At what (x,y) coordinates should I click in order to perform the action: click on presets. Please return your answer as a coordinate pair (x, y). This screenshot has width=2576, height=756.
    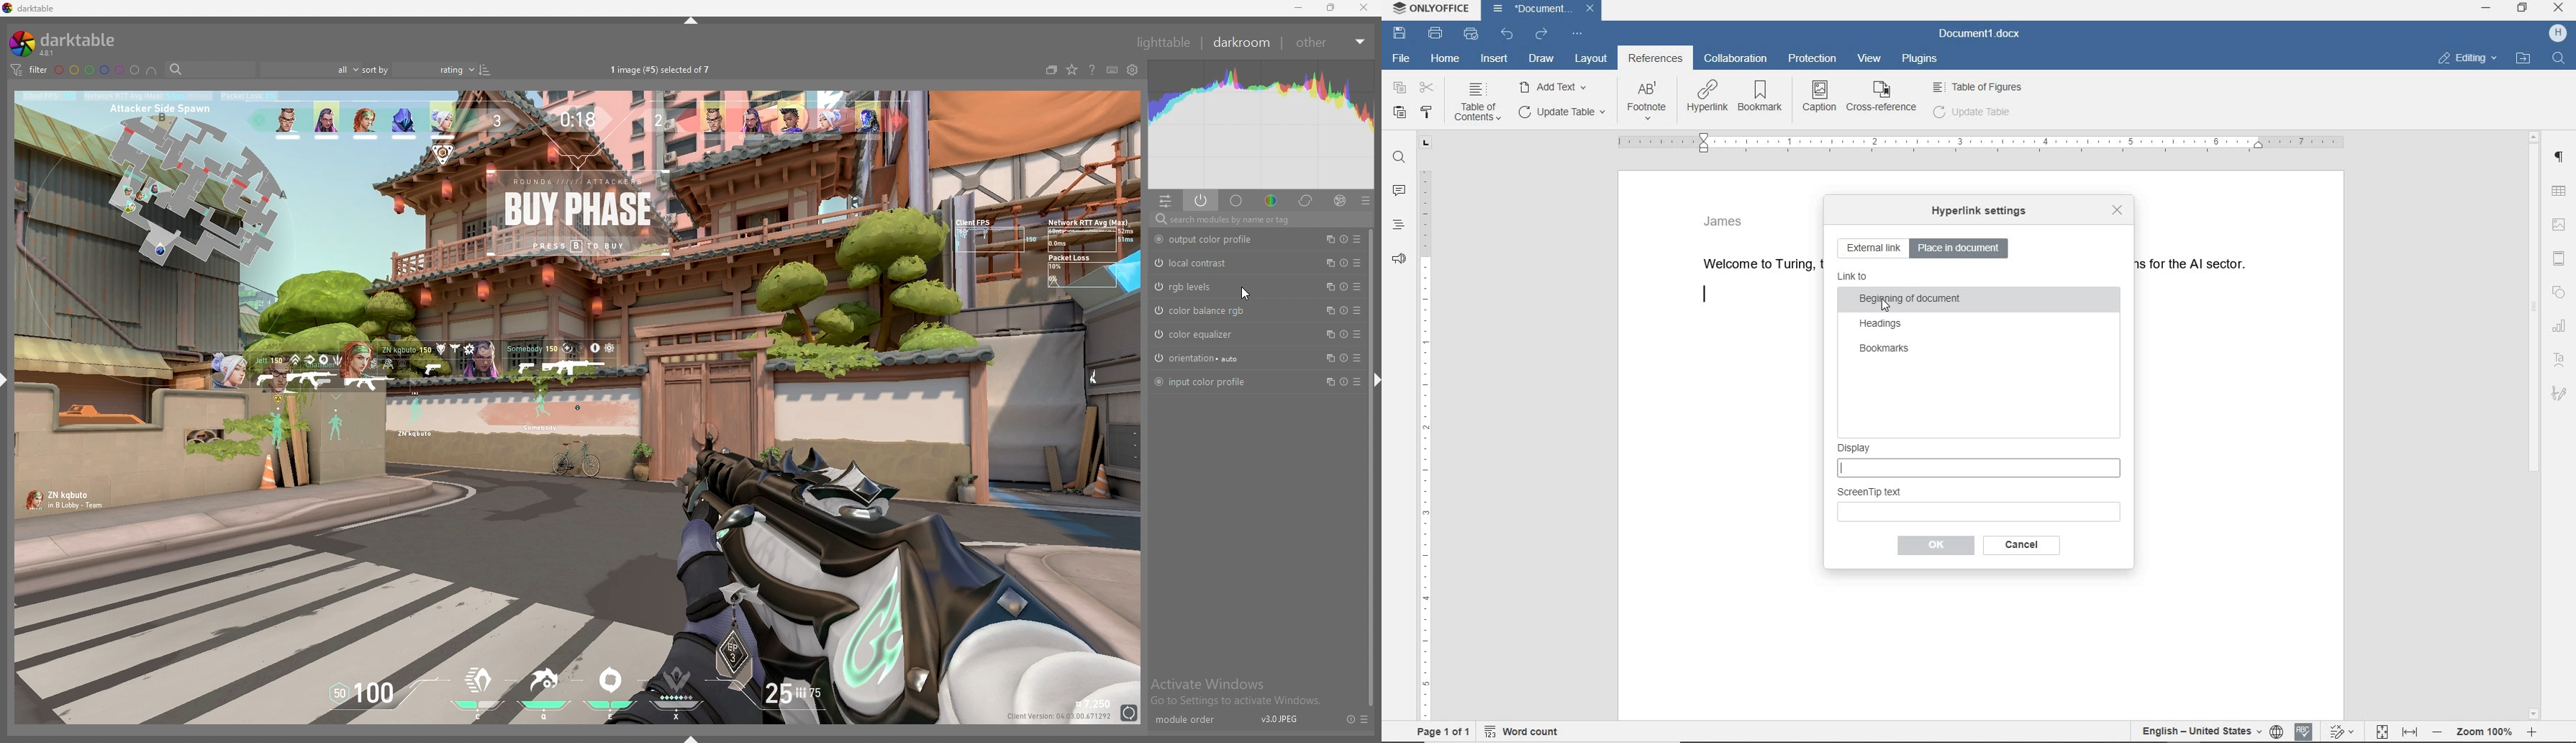
    Looking at the image, I should click on (1358, 310).